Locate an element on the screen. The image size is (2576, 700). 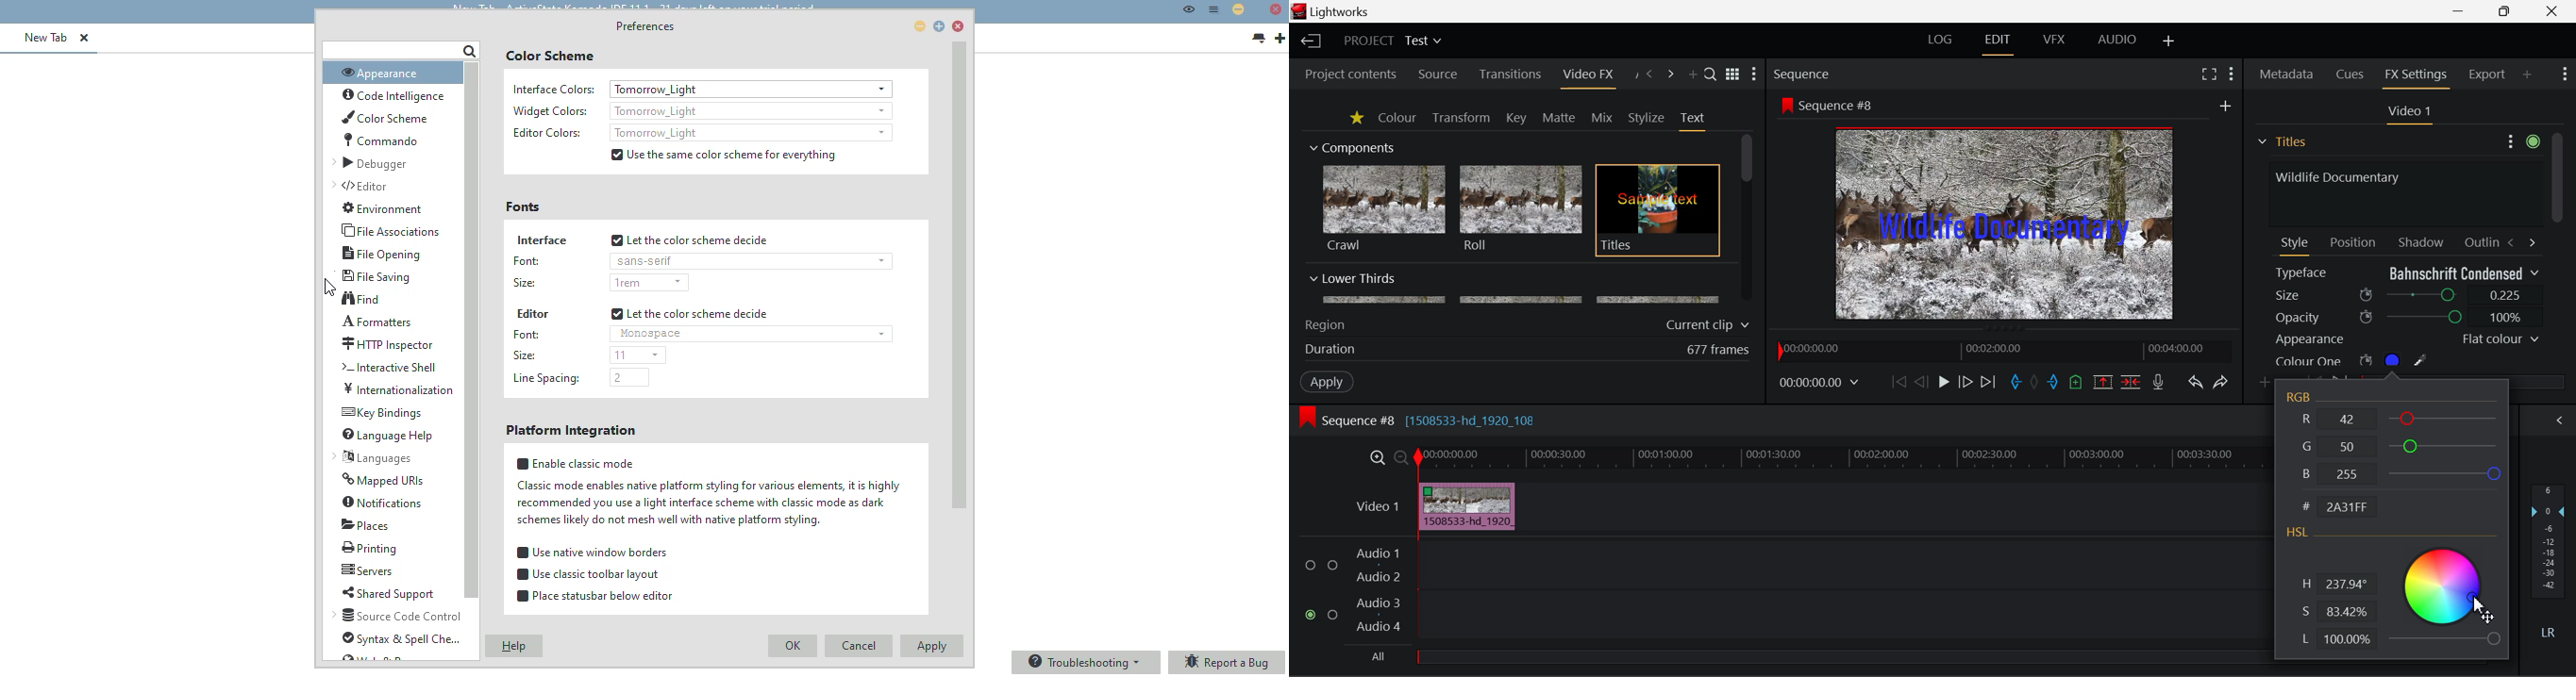
toggle focus mode is located at coordinates (1189, 8).